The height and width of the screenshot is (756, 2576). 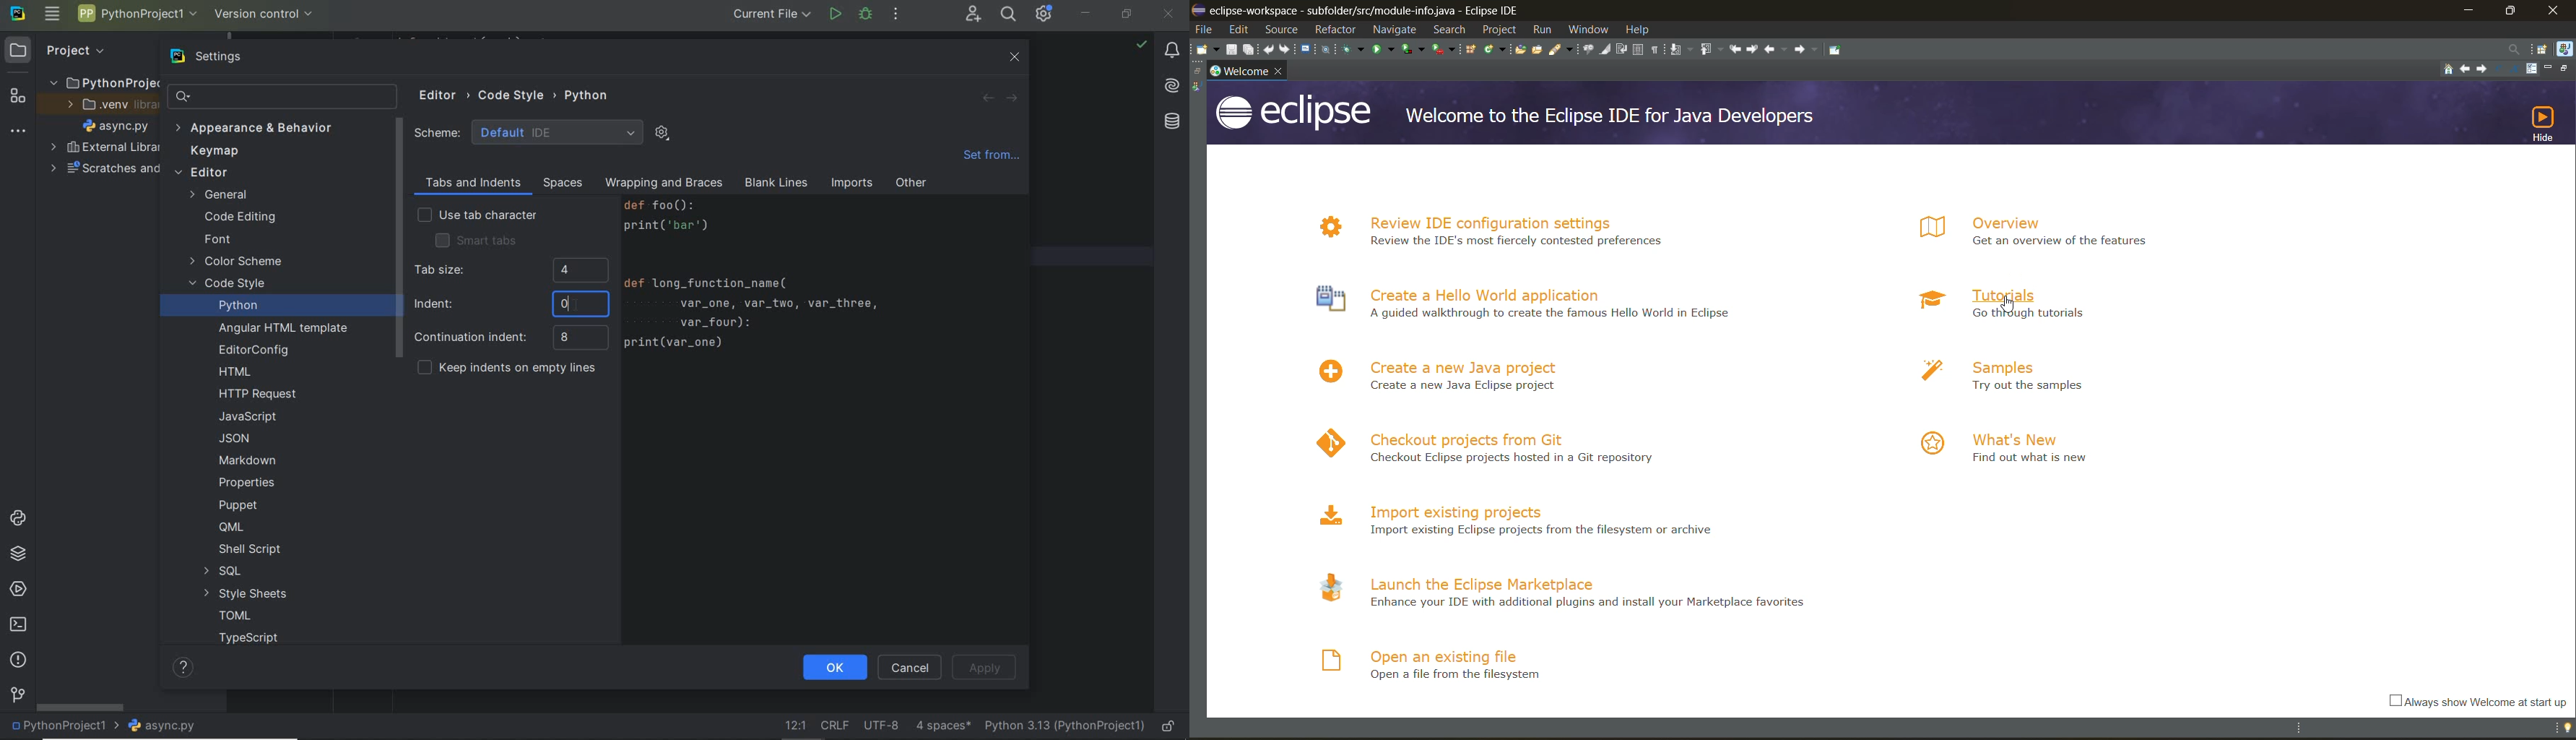 What do you see at coordinates (1010, 99) in the screenshot?
I see `forward` at bounding box center [1010, 99].